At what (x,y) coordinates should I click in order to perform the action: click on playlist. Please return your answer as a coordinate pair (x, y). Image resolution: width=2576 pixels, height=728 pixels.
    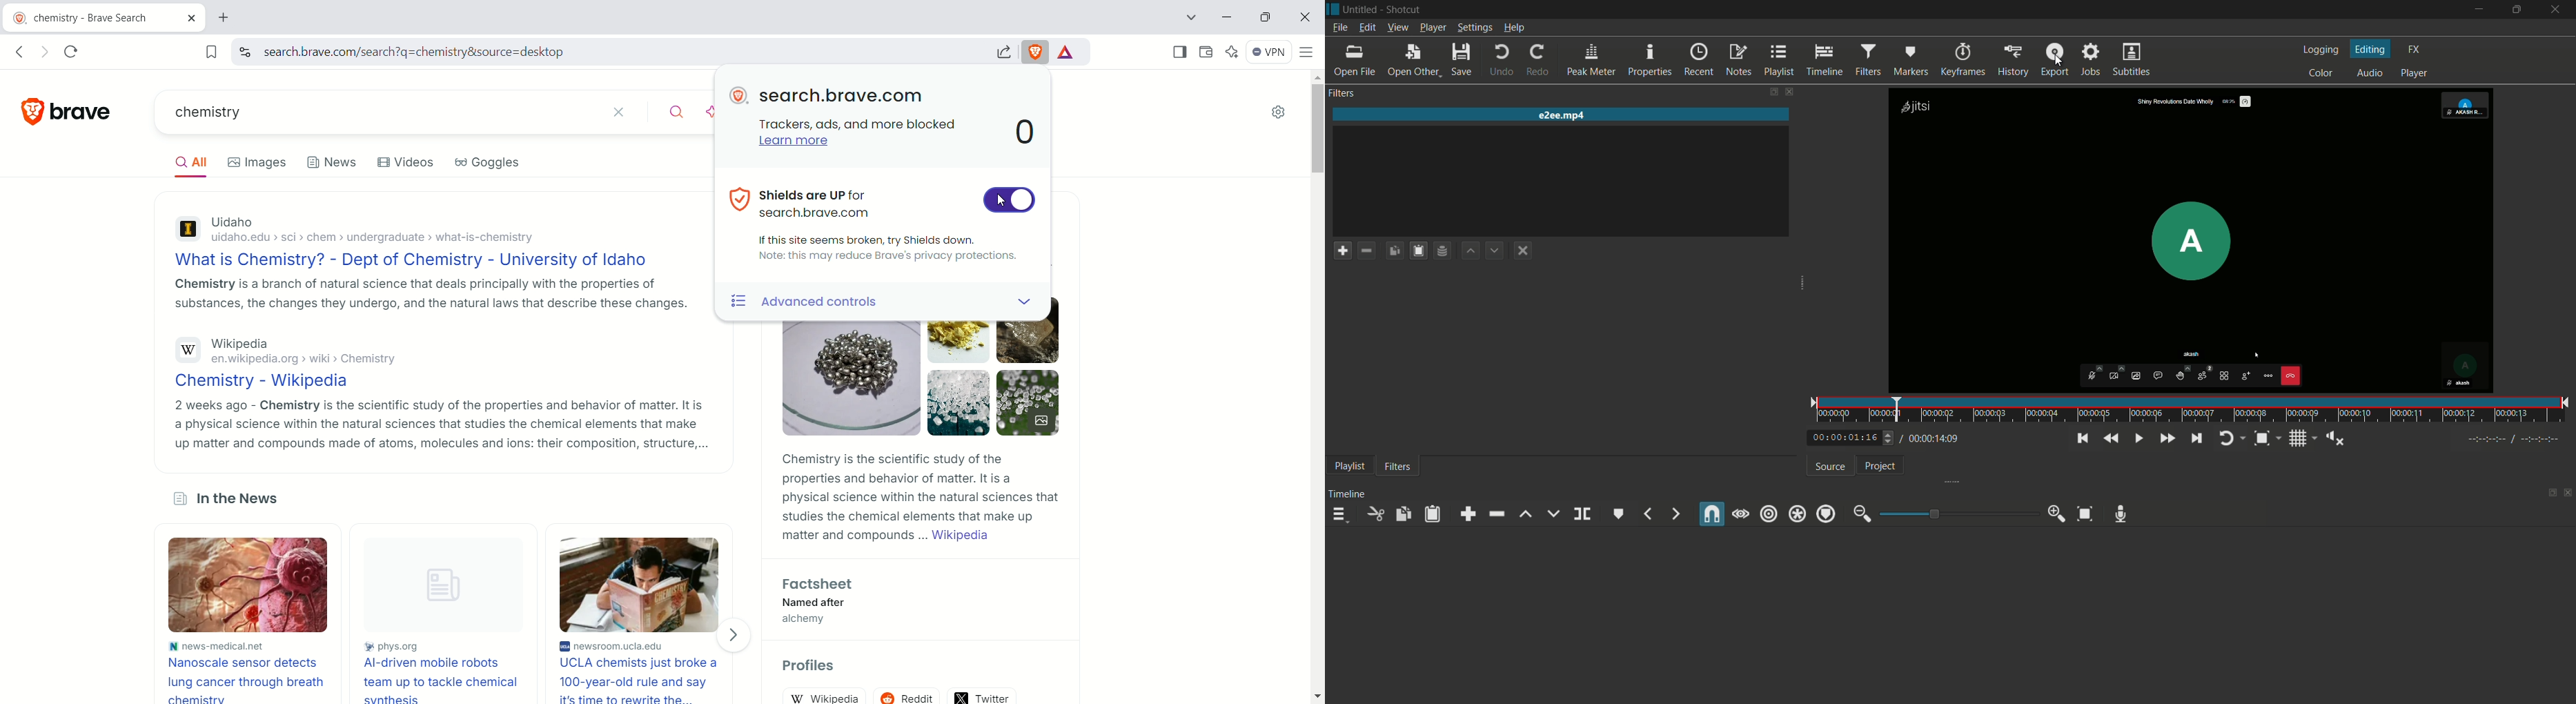
    Looking at the image, I should click on (1351, 466).